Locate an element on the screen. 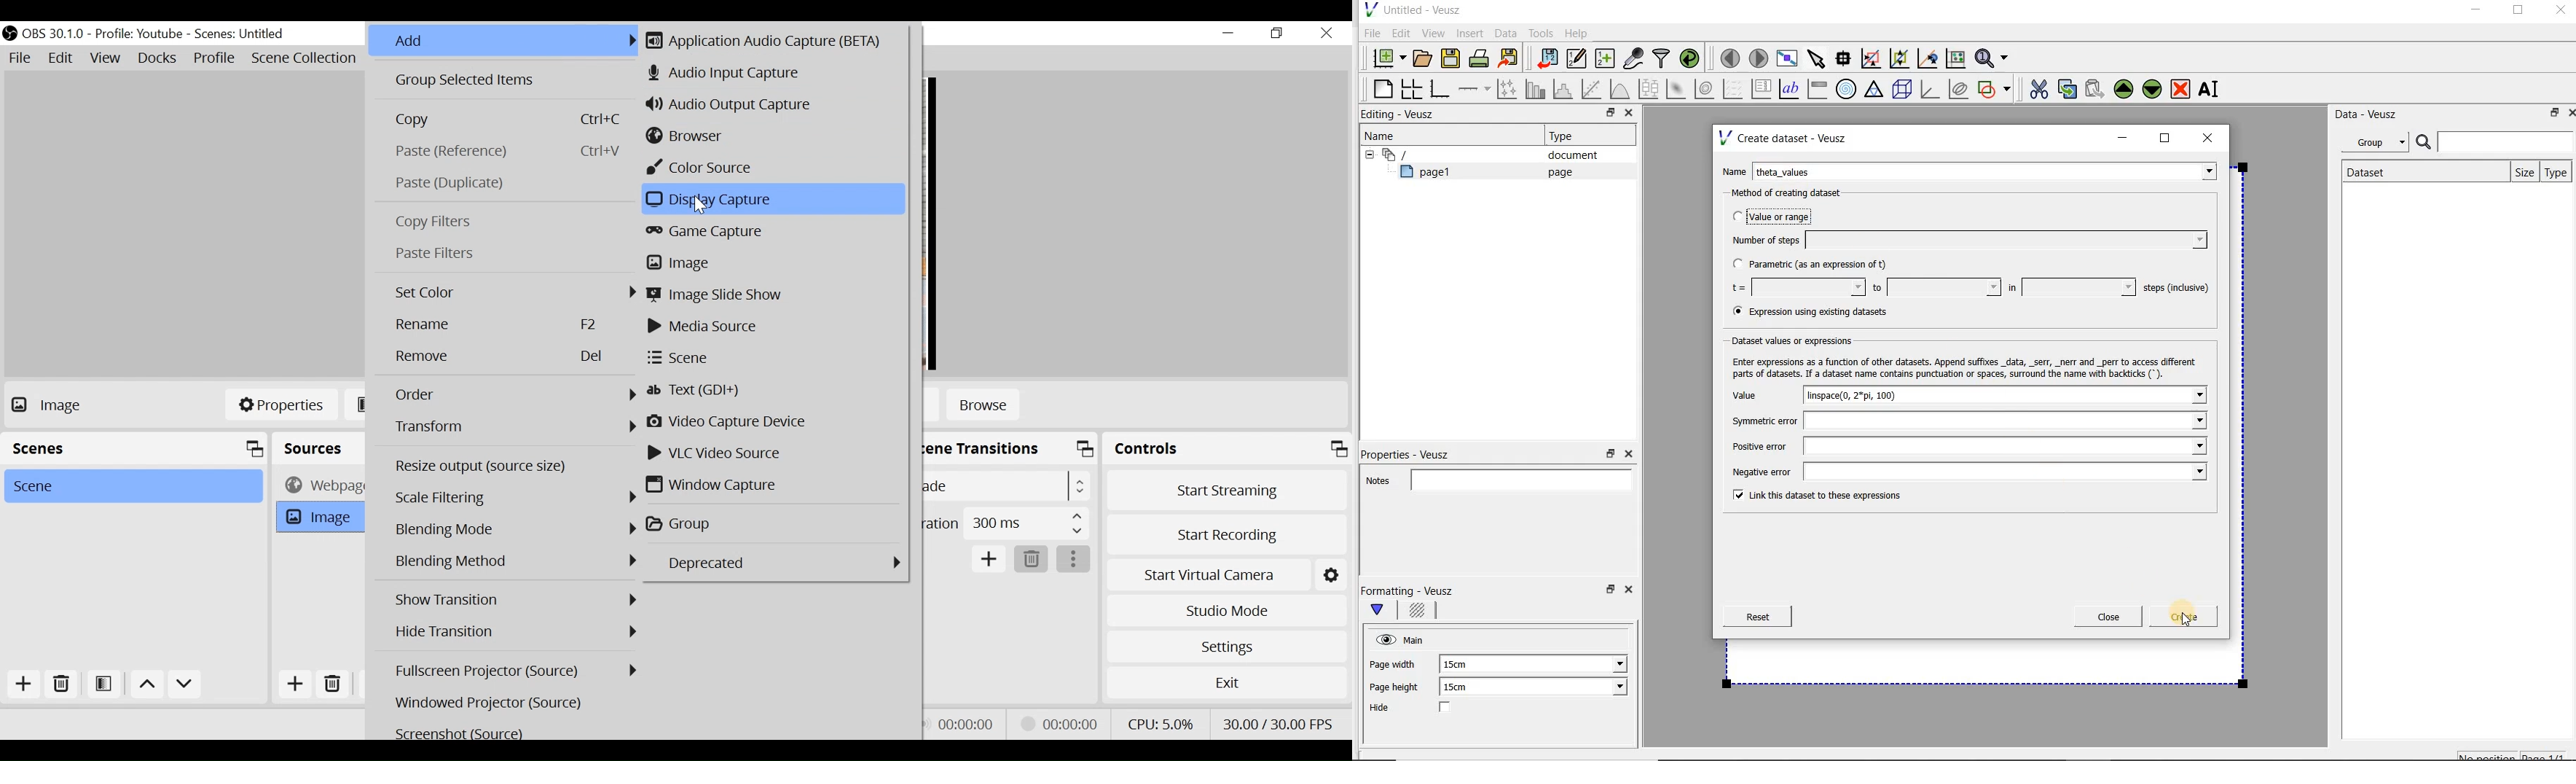 The image size is (2576, 784). Browser is located at coordinates (767, 135).